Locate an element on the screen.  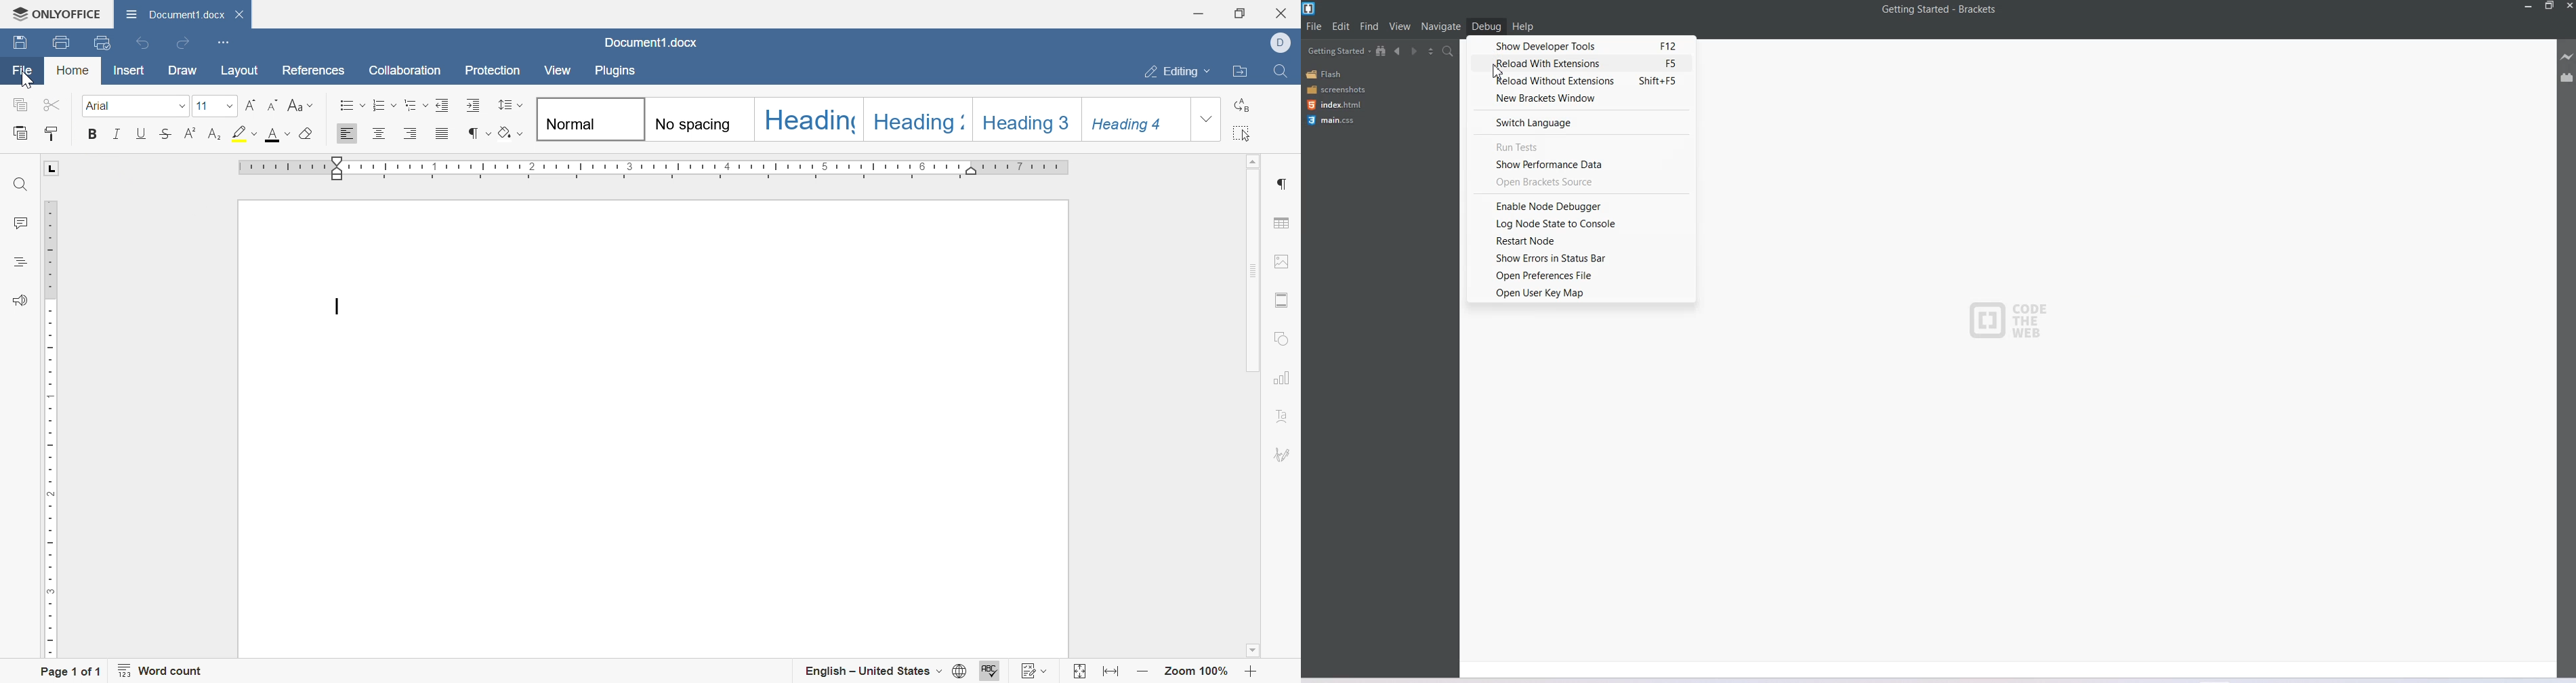
numbering is located at coordinates (384, 104).